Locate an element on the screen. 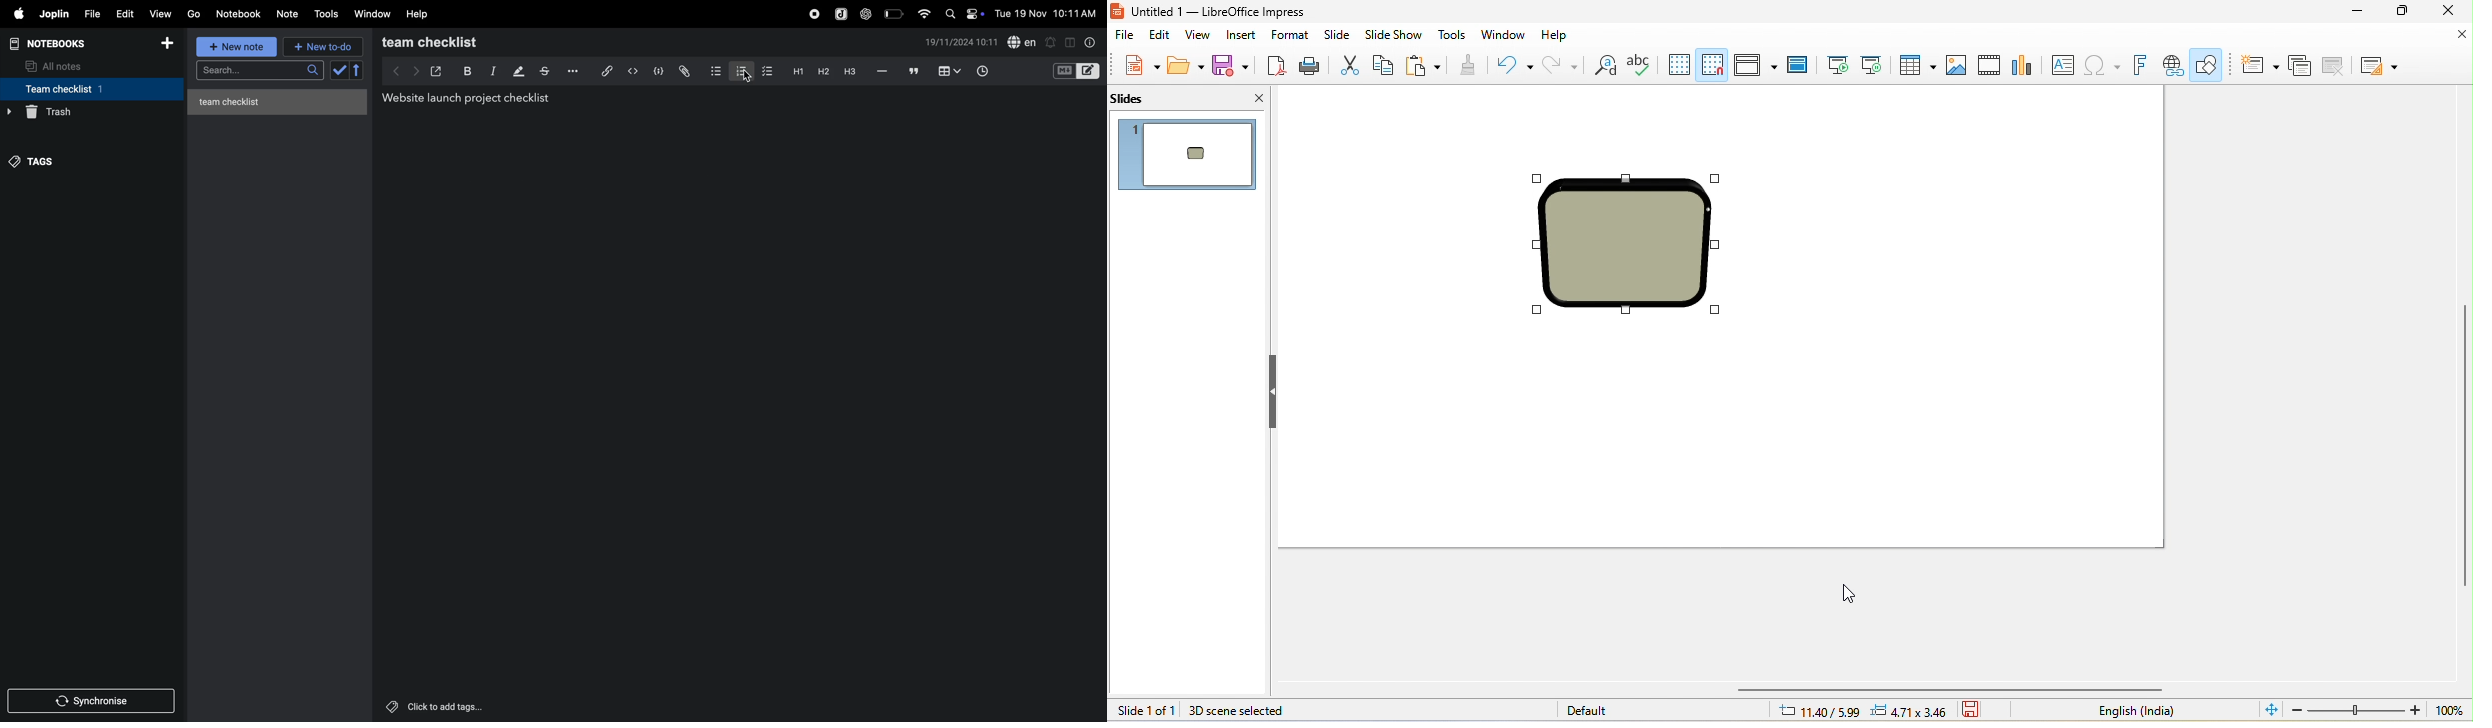 This screenshot has width=2492, height=728. add is located at coordinates (171, 43).